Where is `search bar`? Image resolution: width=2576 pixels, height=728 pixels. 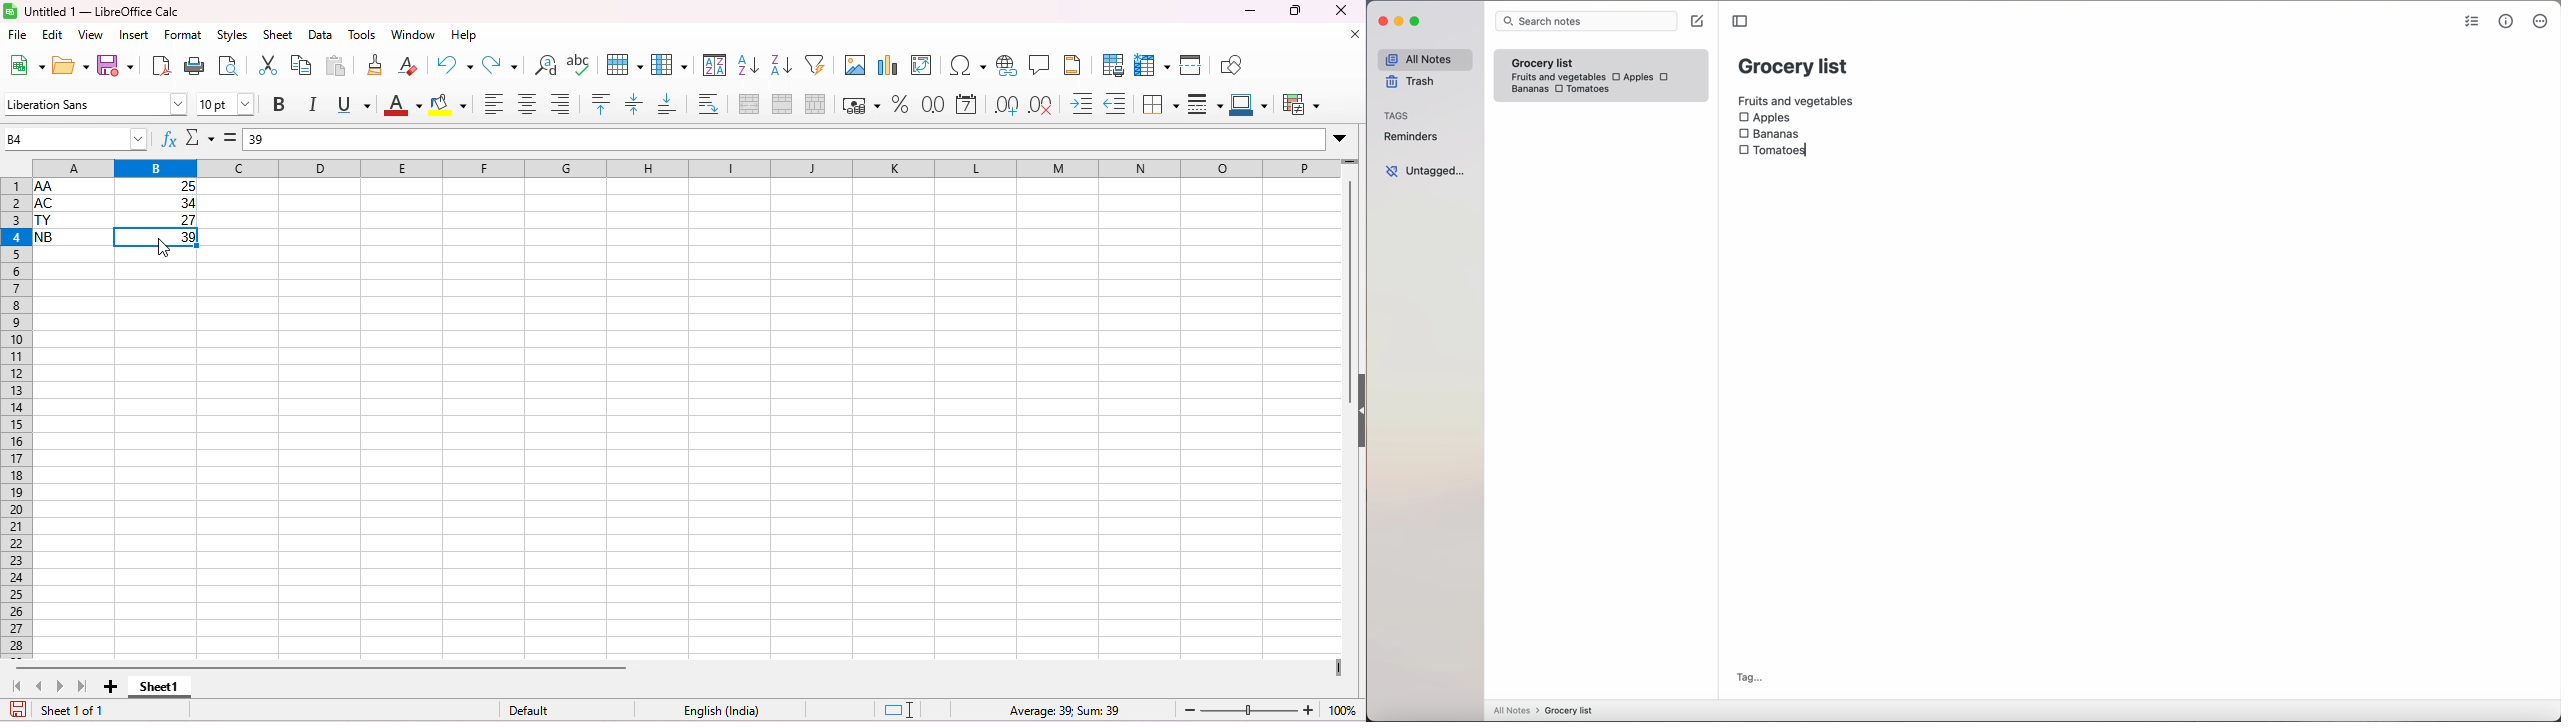
search bar is located at coordinates (1586, 22).